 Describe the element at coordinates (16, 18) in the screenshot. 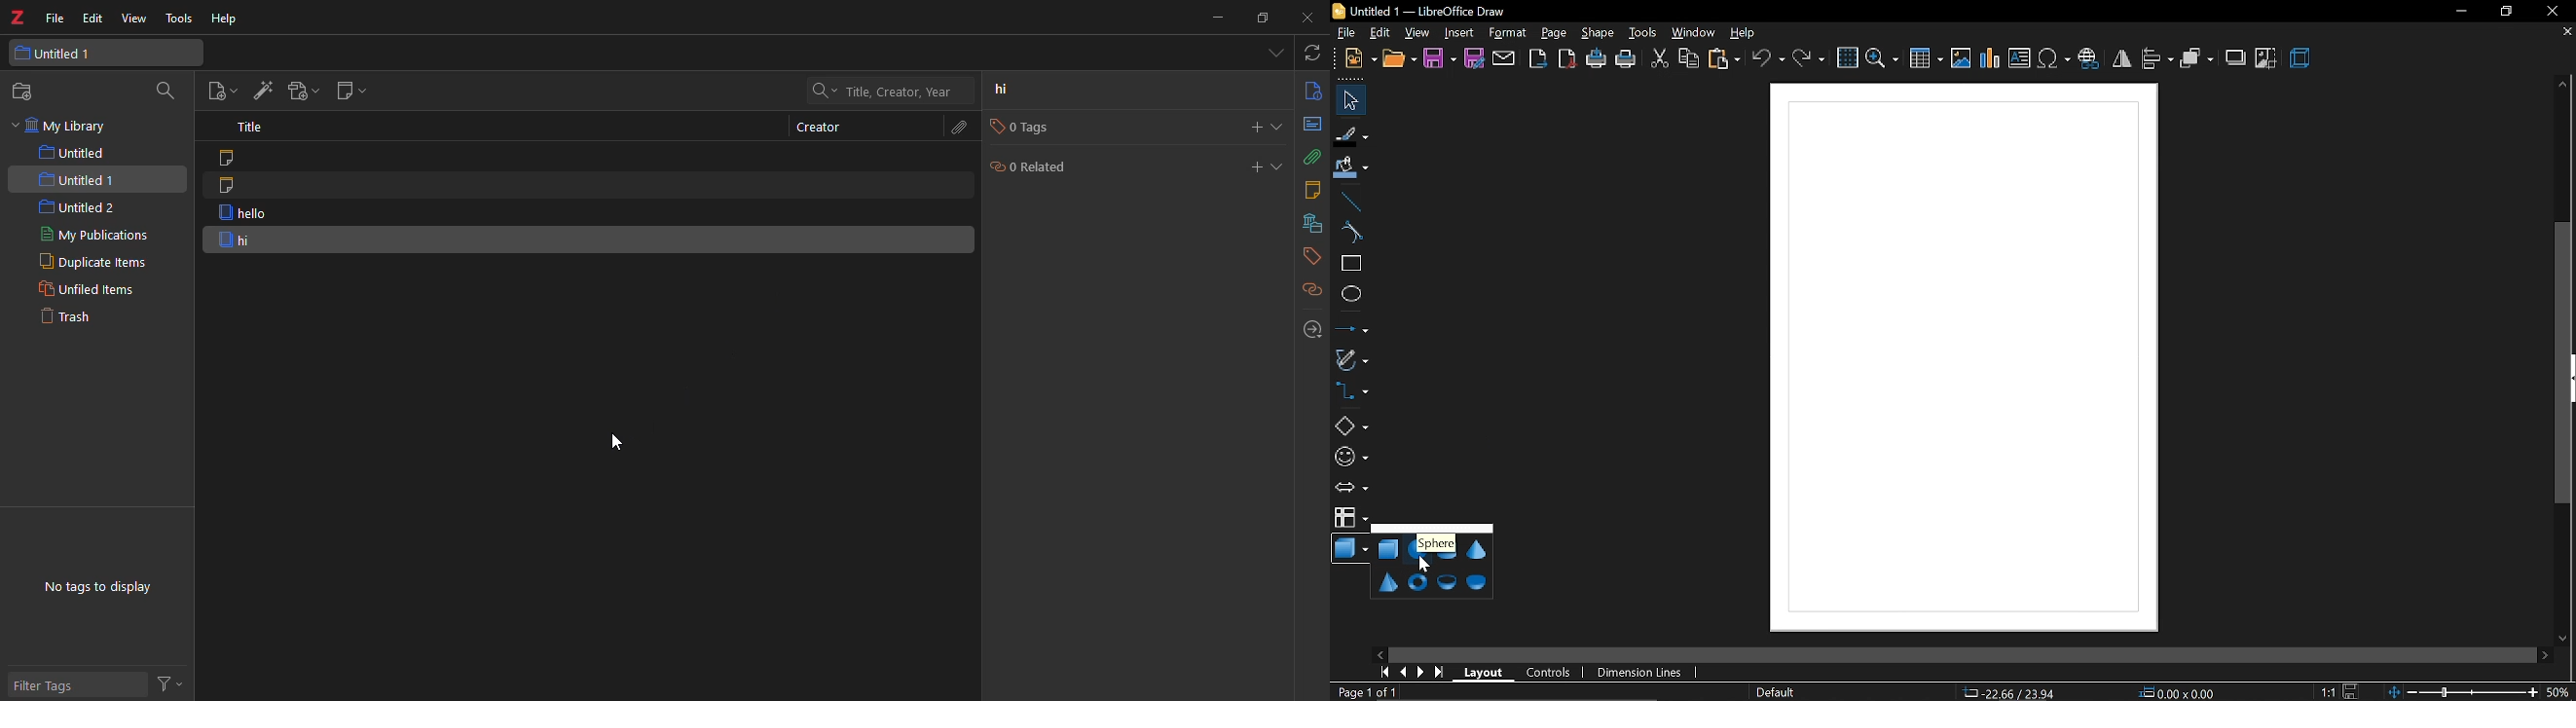

I see `Logo` at that location.